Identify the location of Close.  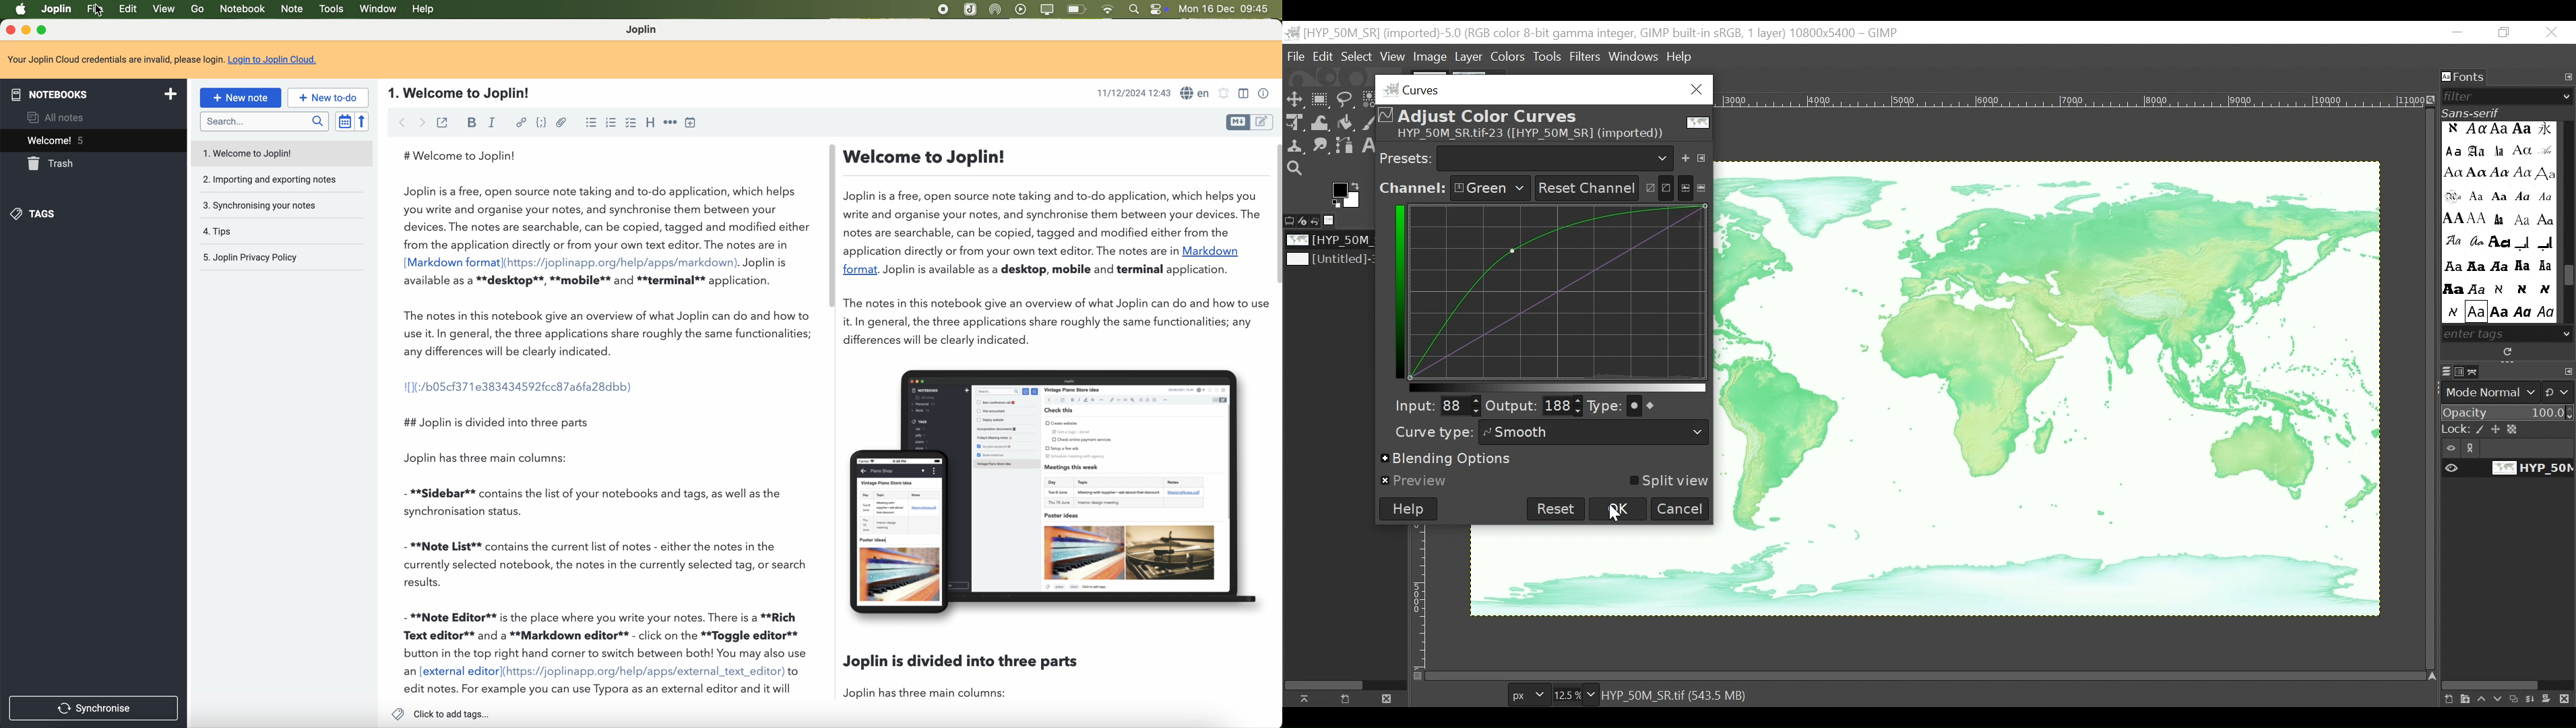
(2552, 33).